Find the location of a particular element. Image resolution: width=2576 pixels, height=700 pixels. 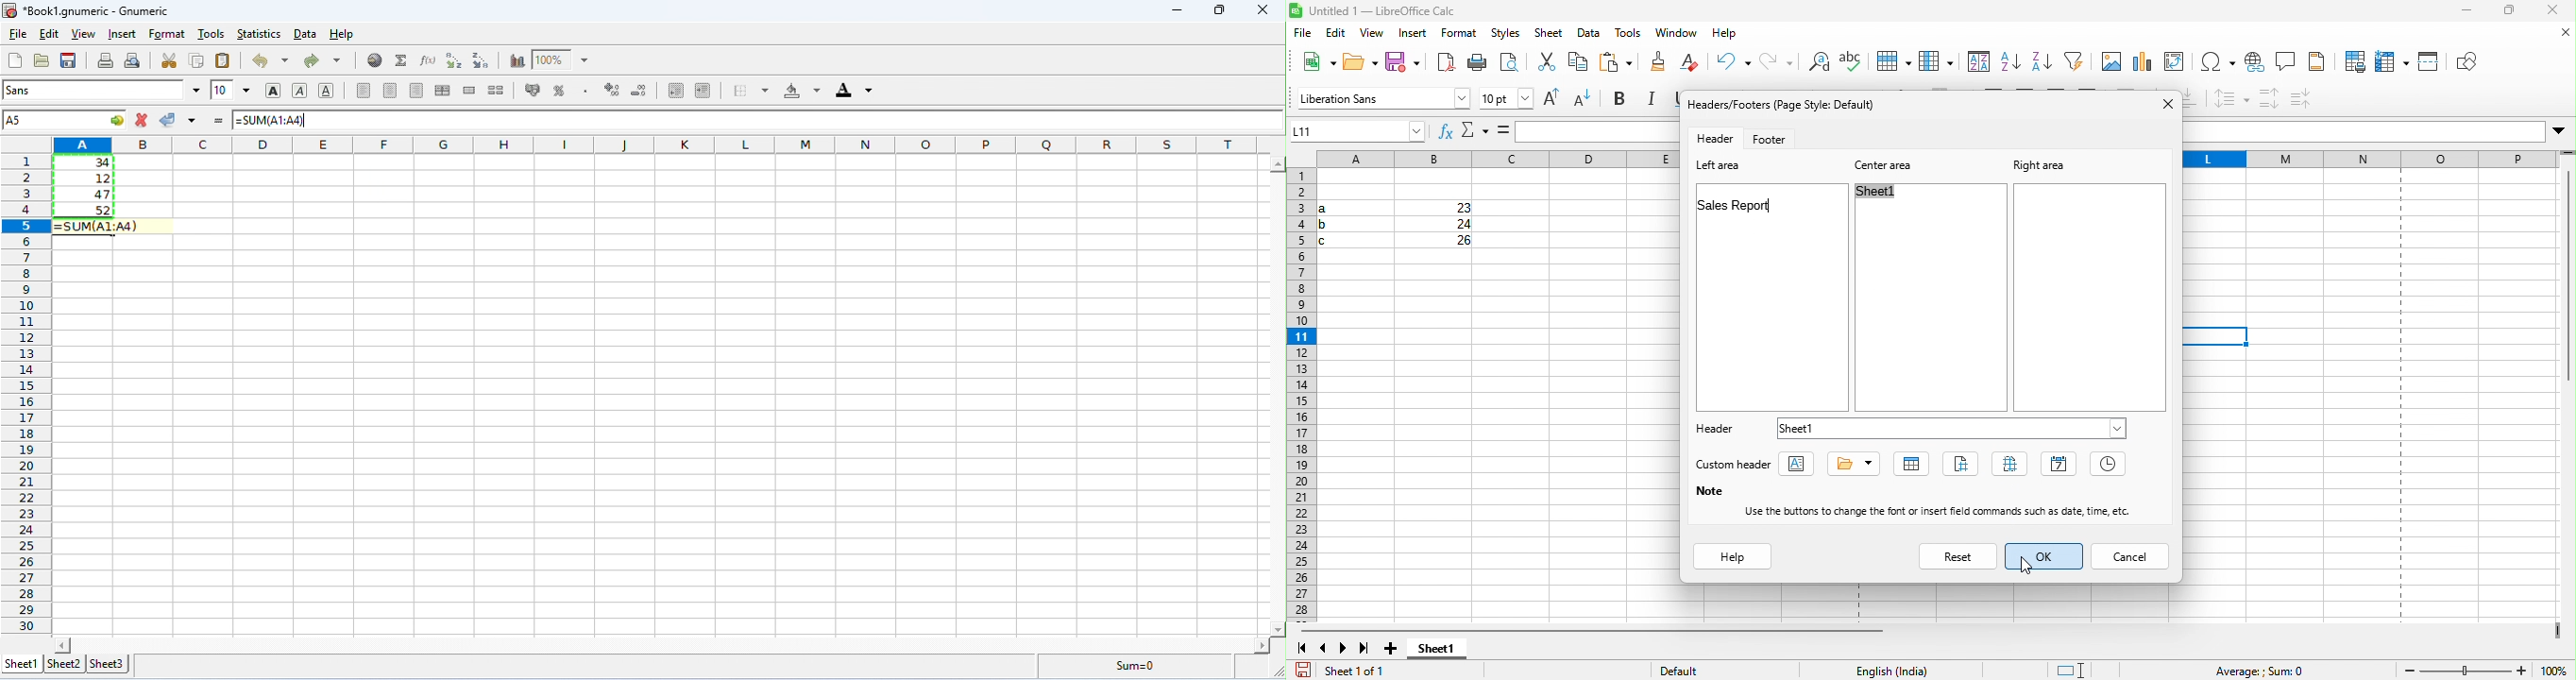

text attribute is located at coordinates (1803, 467).